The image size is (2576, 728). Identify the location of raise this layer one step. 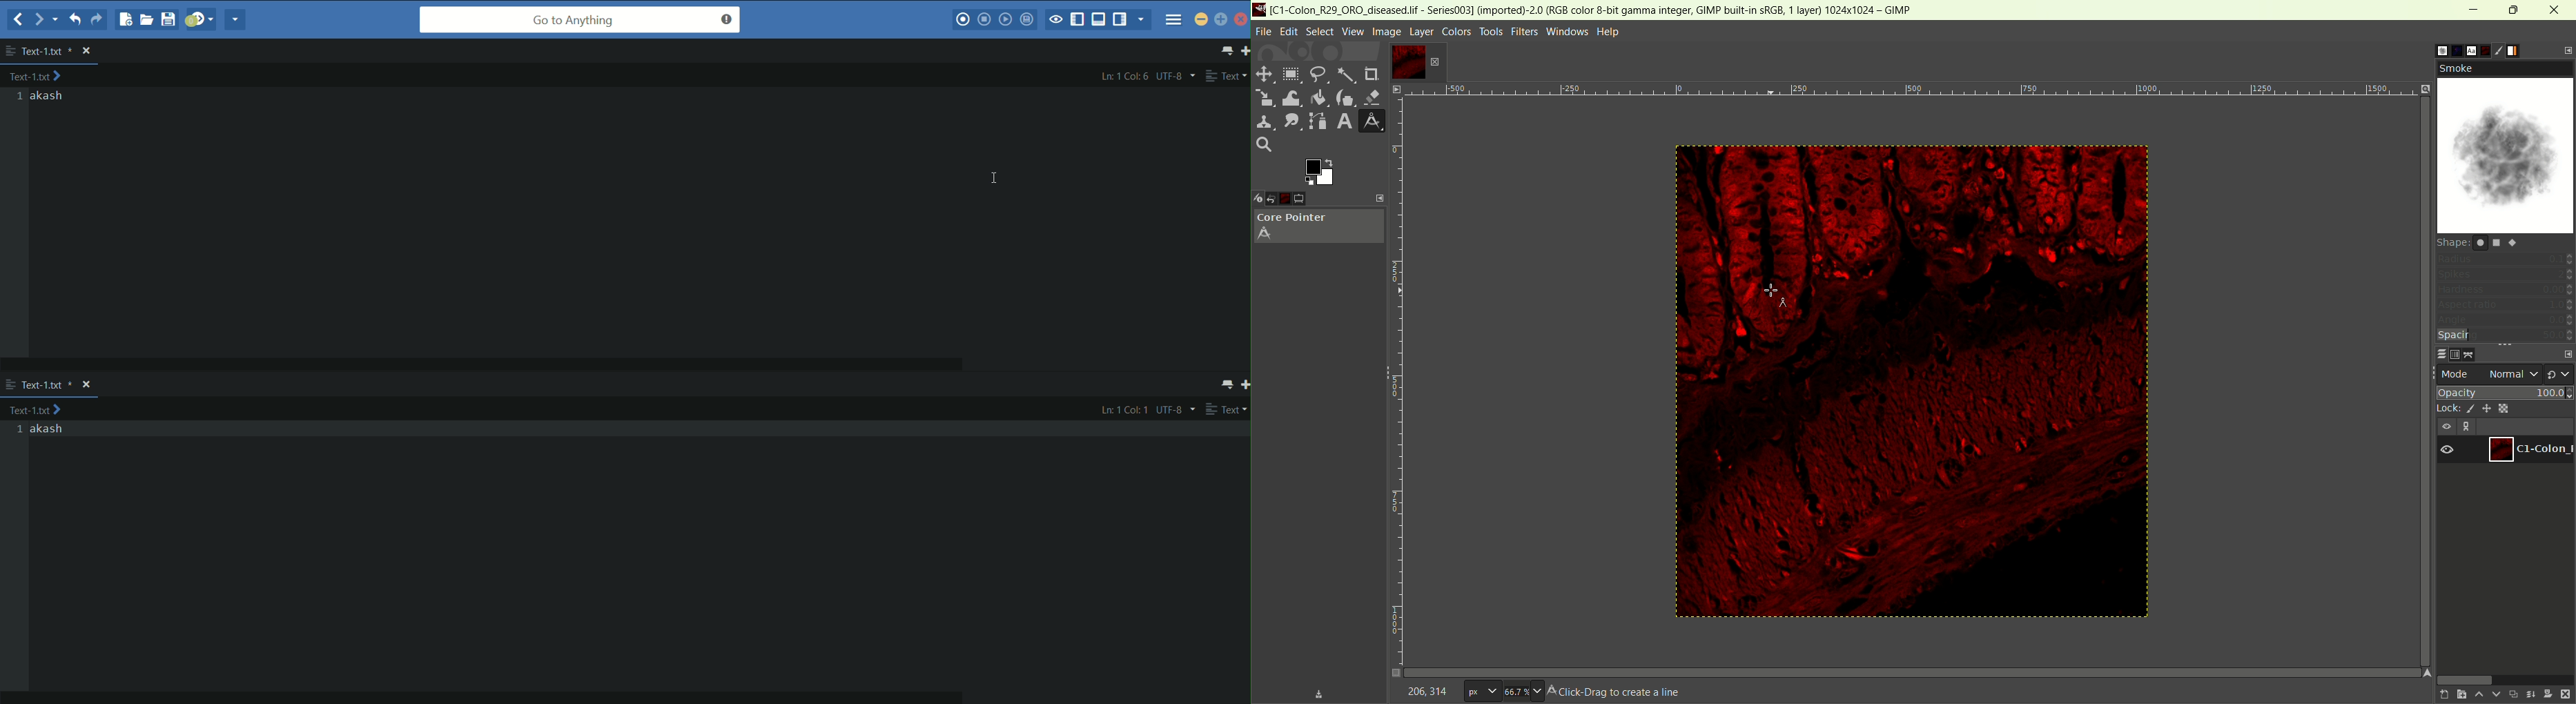
(2478, 695).